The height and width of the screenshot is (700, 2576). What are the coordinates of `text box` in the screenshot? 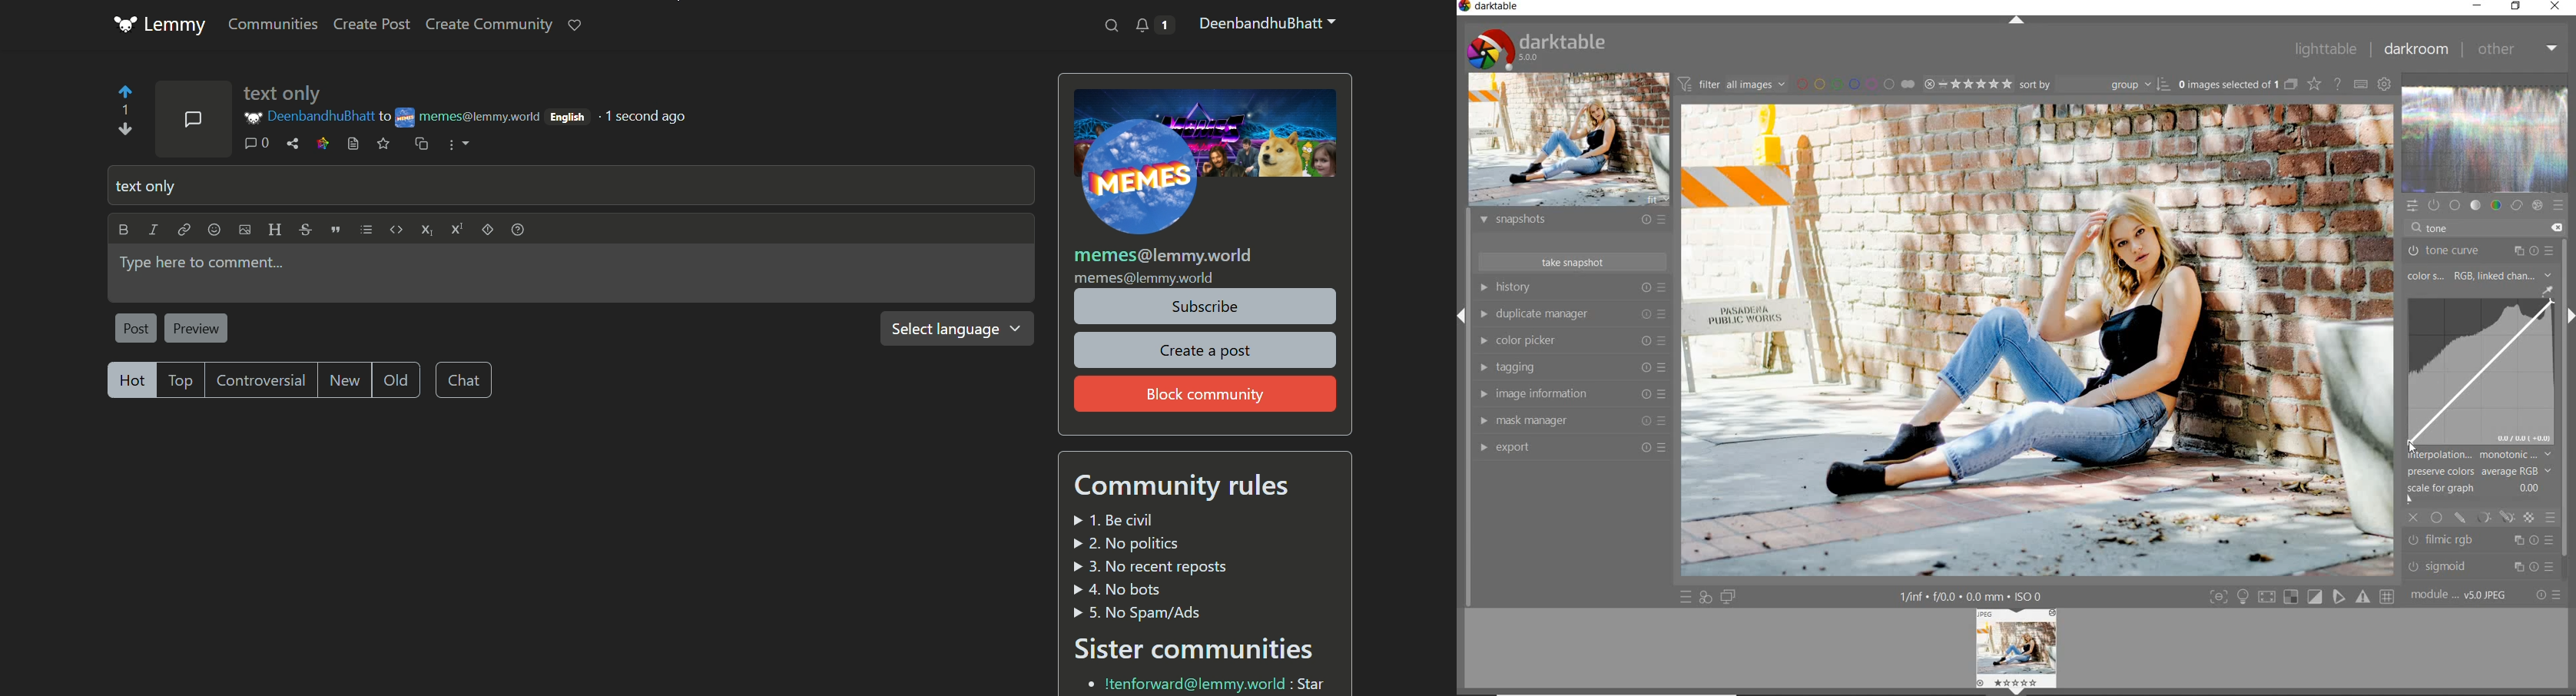 It's located at (572, 186).